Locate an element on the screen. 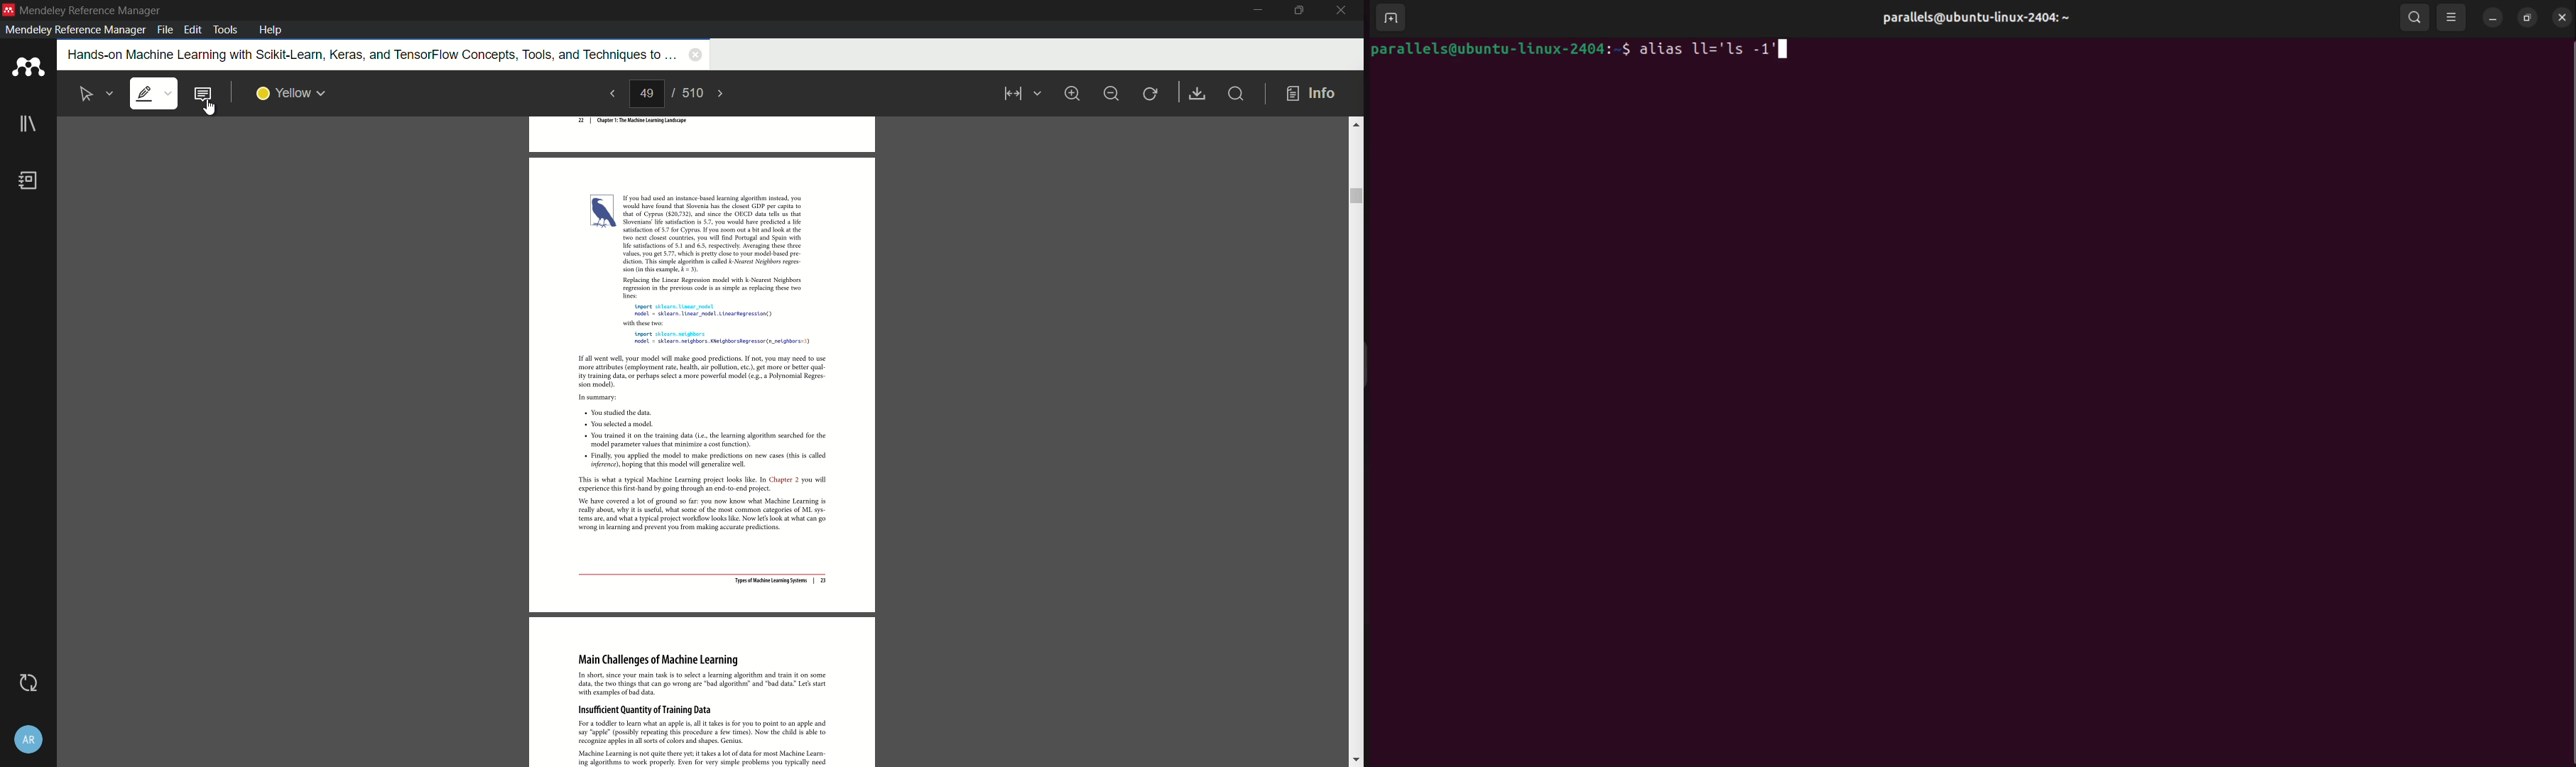 Image resolution: width=2576 pixels, height=784 pixels. resize is located at coordinates (2526, 19).